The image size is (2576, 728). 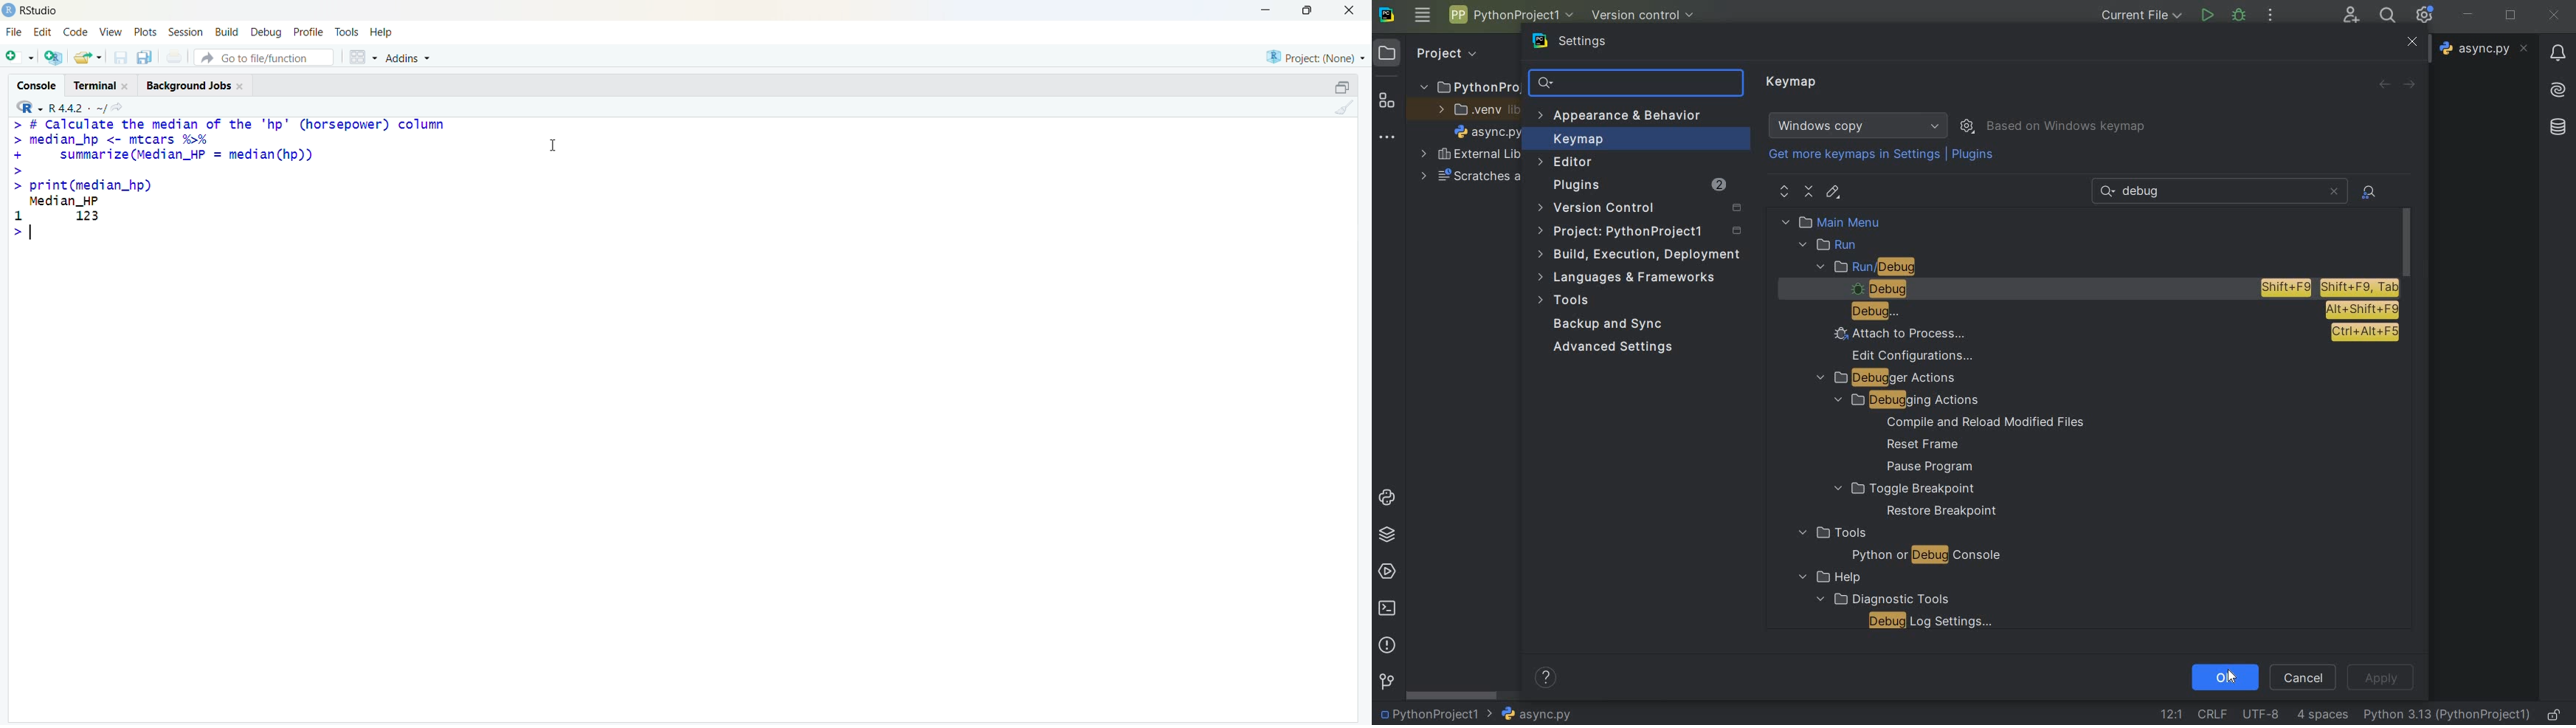 What do you see at coordinates (41, 11) in the screenshot?
I see `RStudio` at bounding box center [41, 11].